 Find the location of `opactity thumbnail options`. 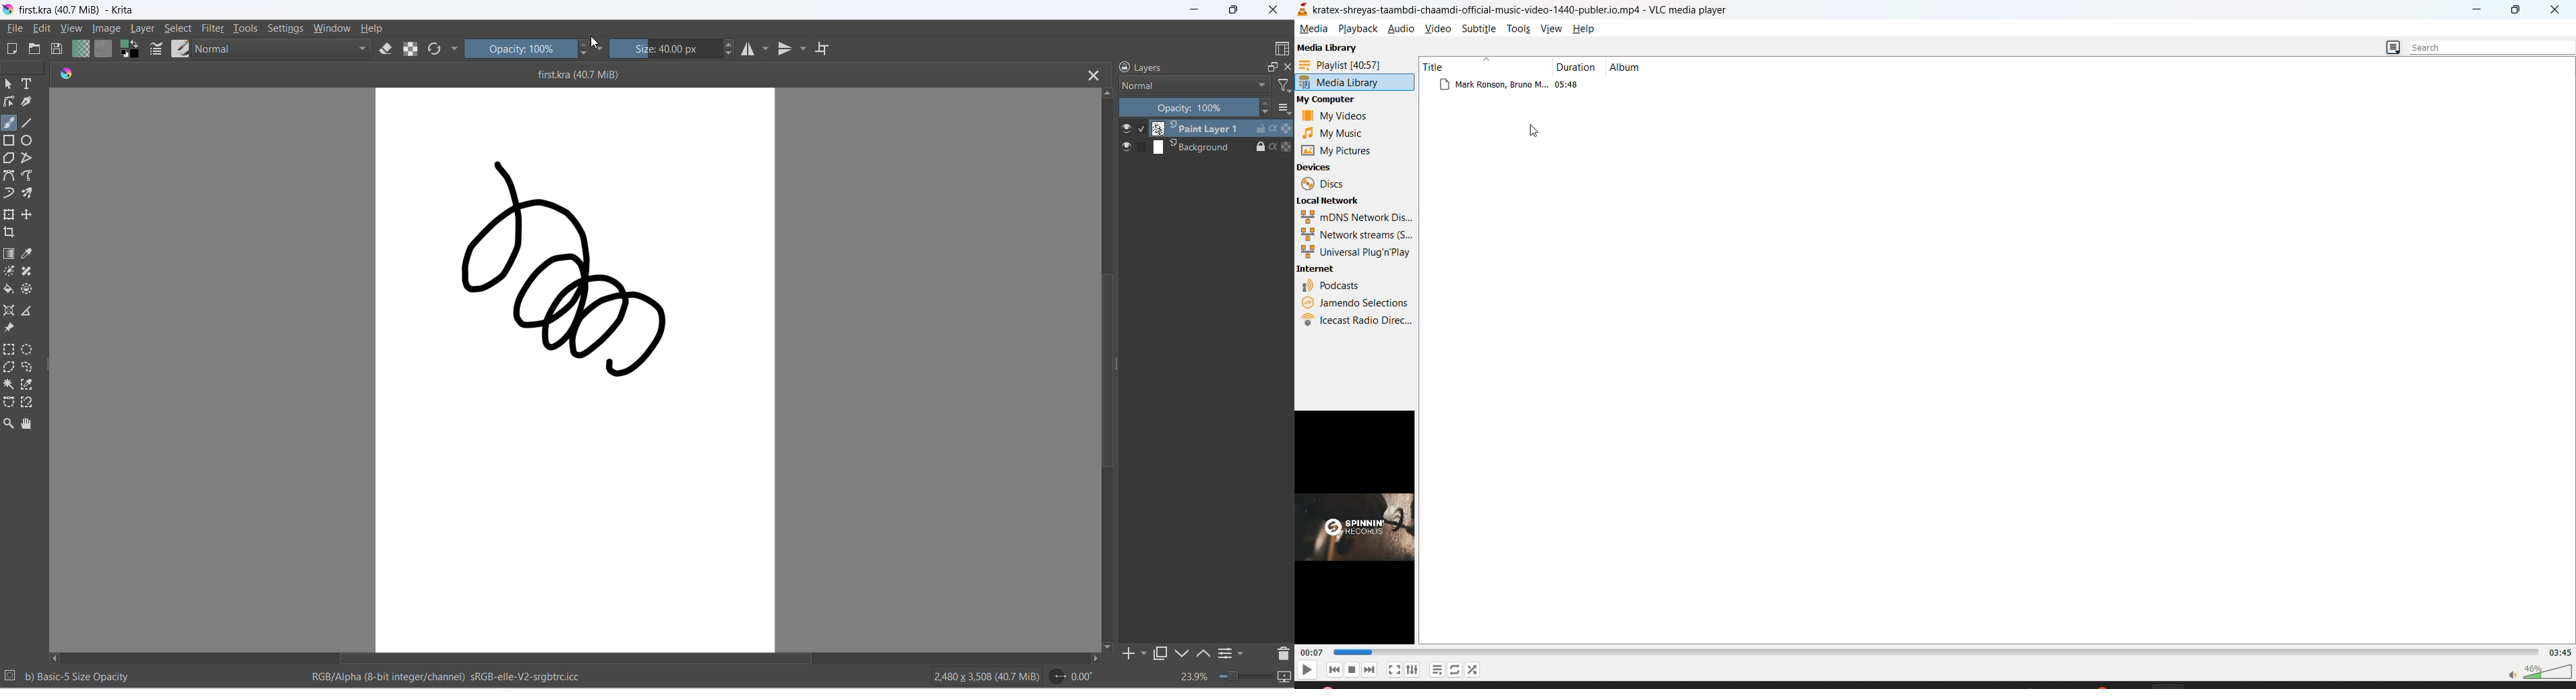

opactity thumbnail options is located at coordinates (1284, 108).